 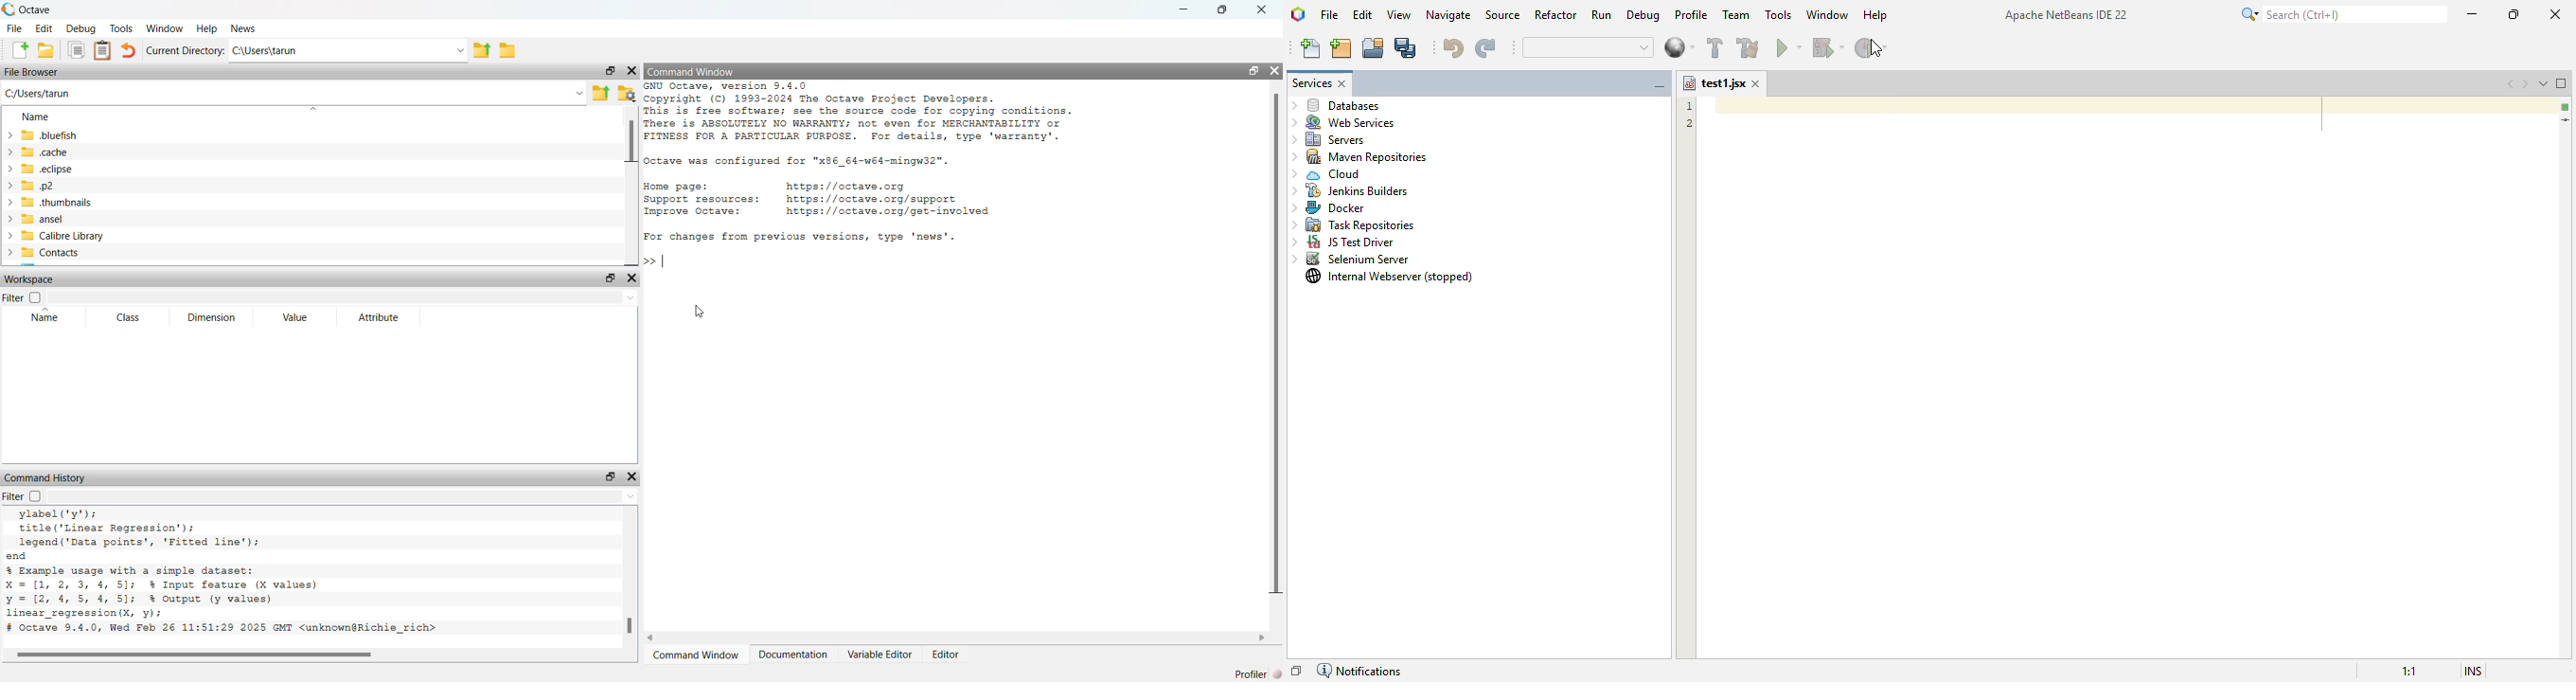 I want to click on tools, so click(x=120, y=27).